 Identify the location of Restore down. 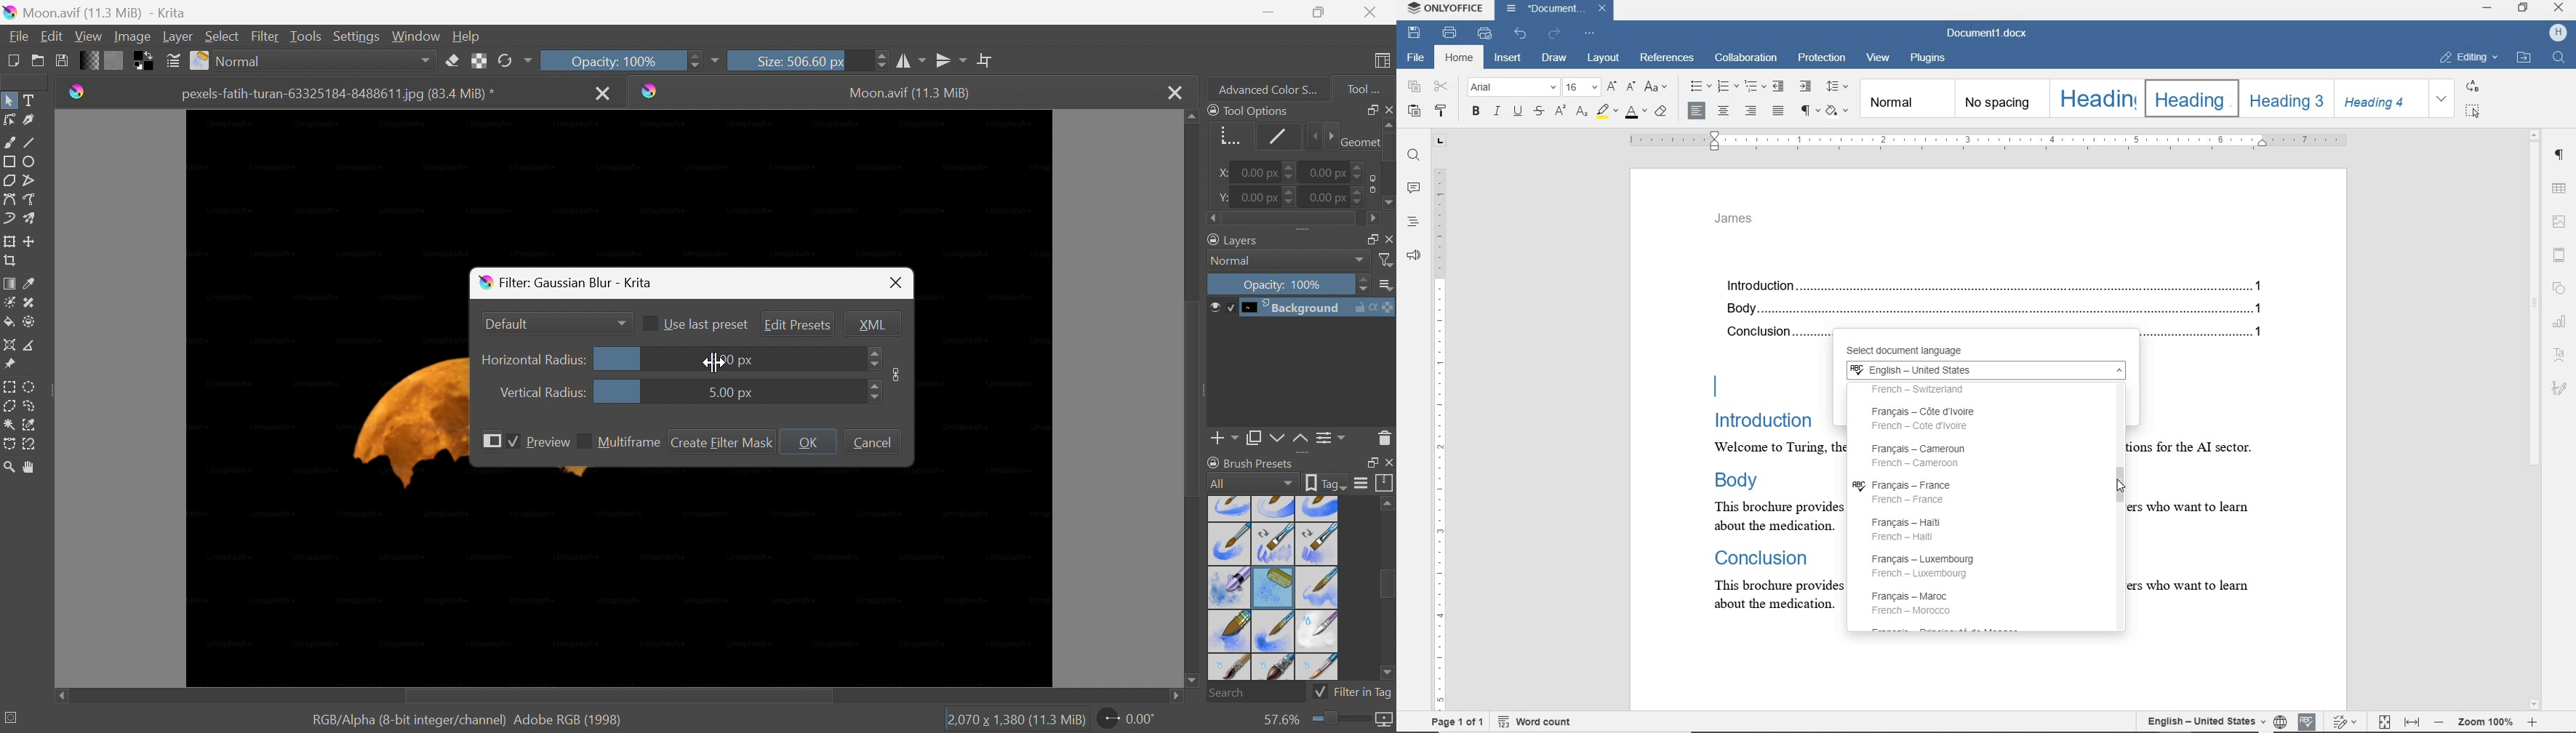
(1319, 12).